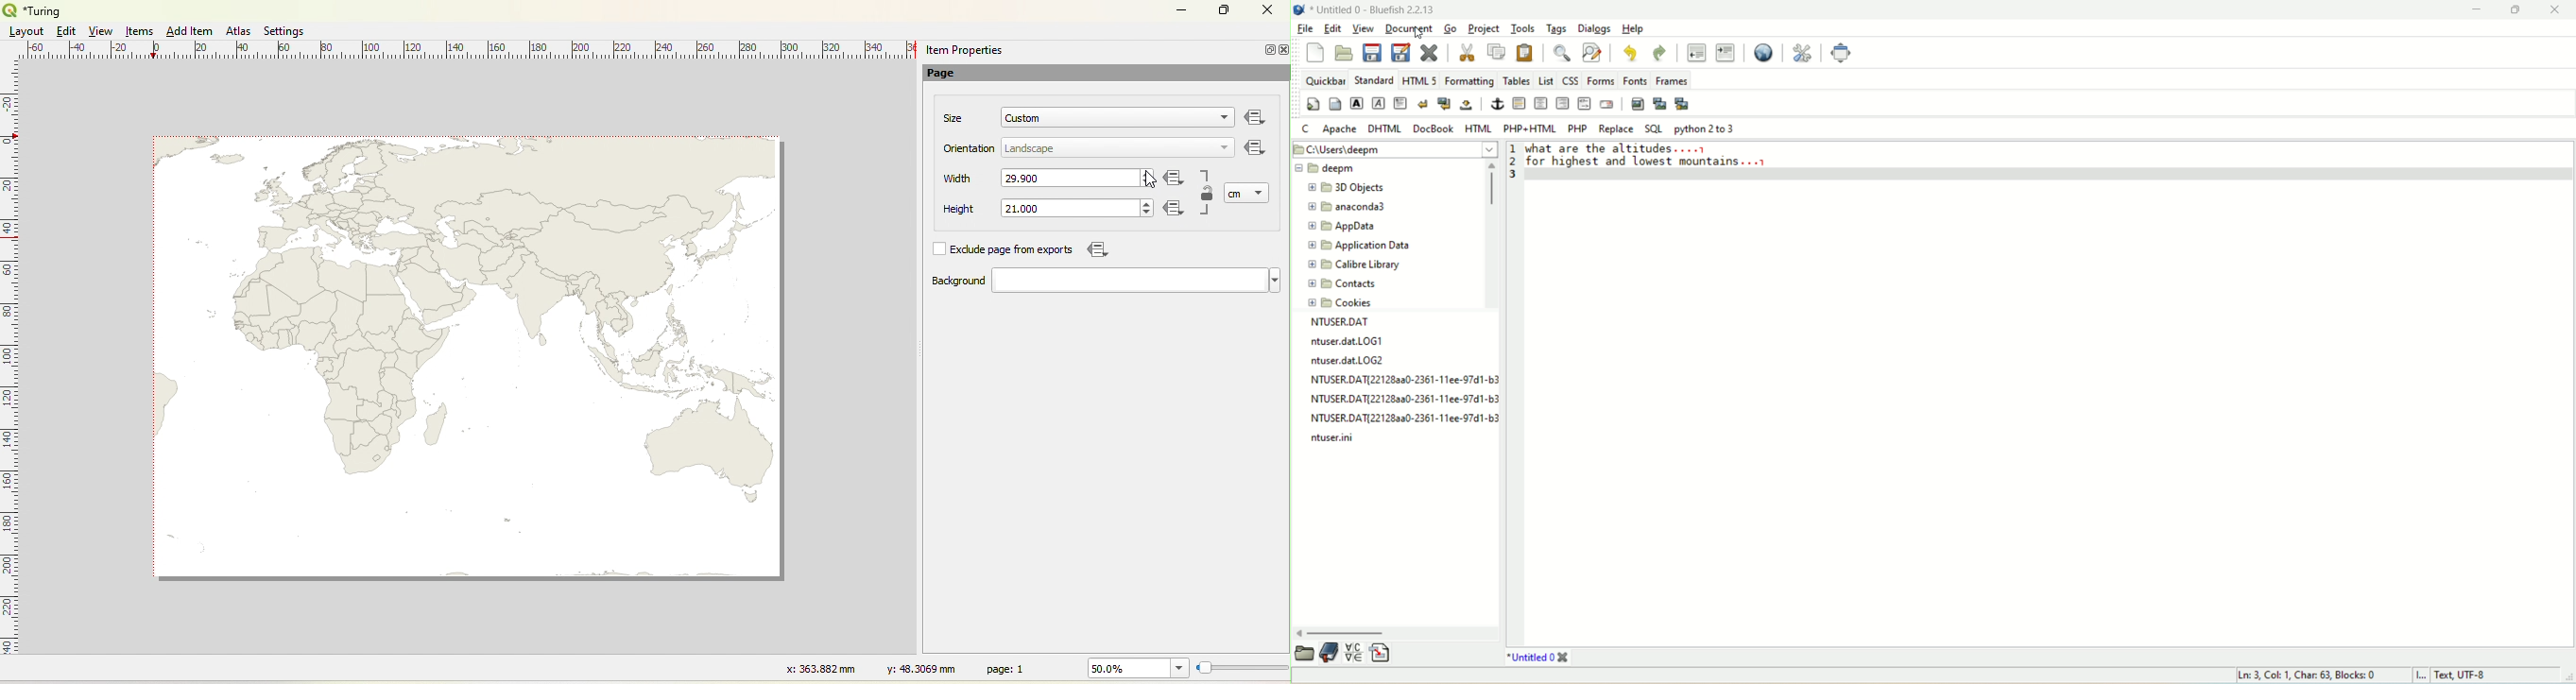 The height and width of the screenshot is (700, 2576). I want to click on PHP, so click(1577, 128).